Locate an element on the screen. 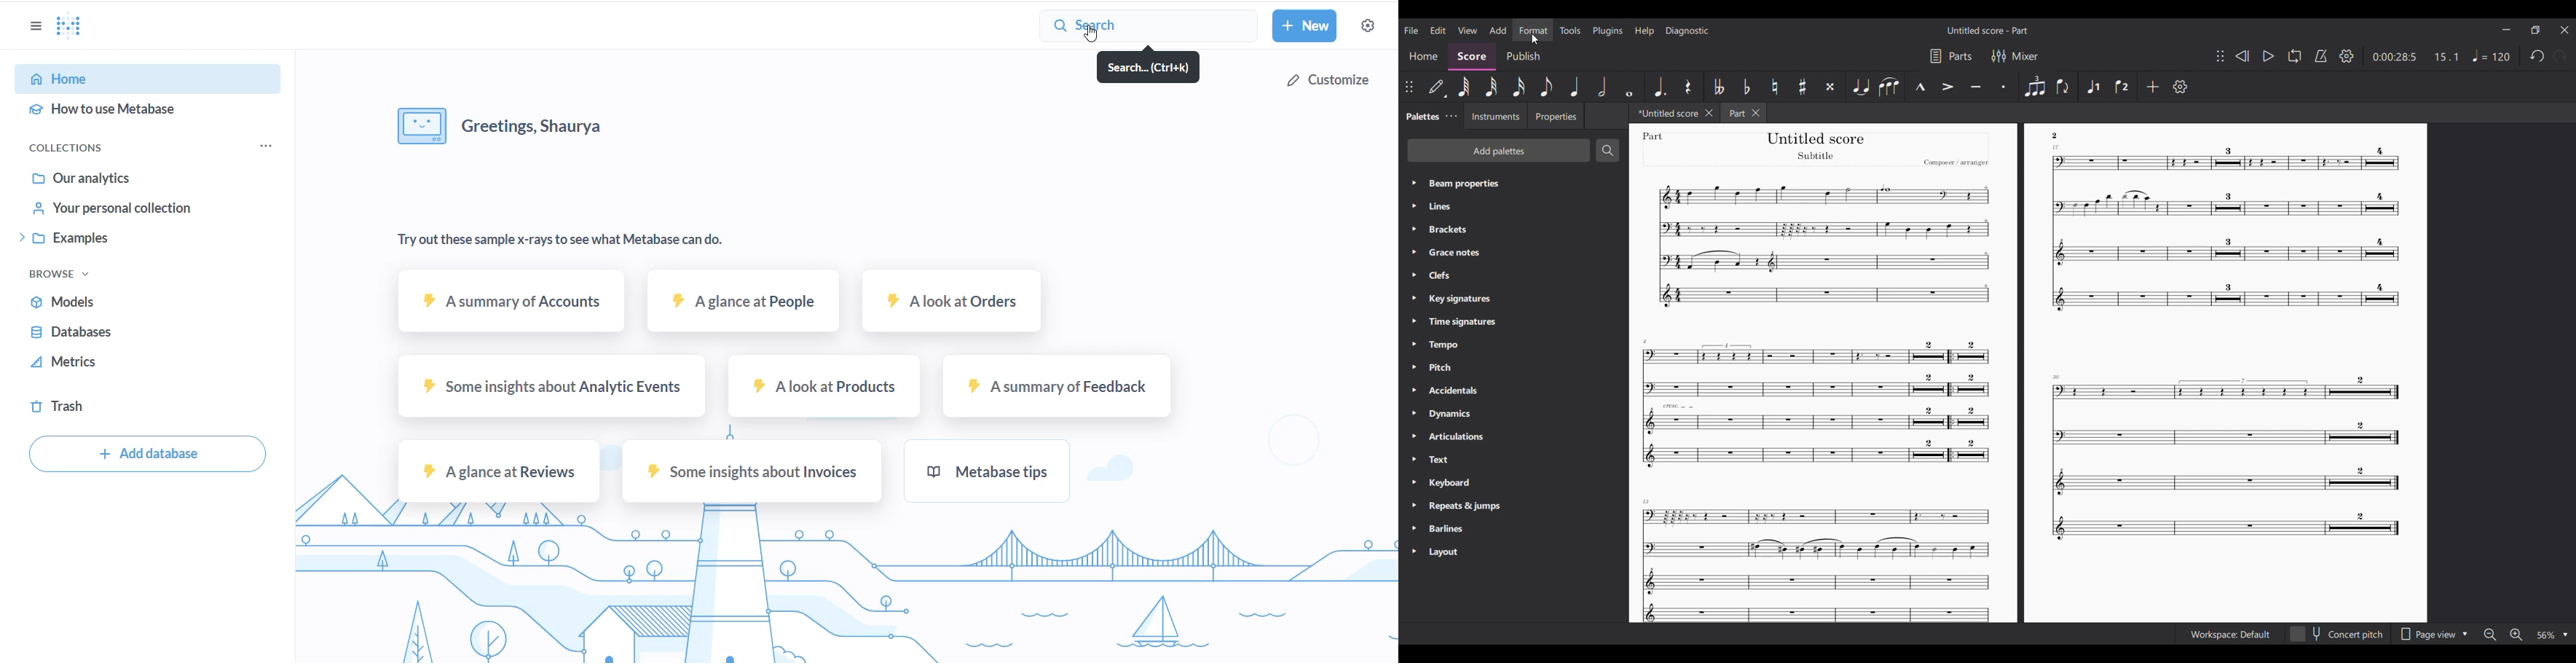  Dynamics is located at coordinates (1451, 413).